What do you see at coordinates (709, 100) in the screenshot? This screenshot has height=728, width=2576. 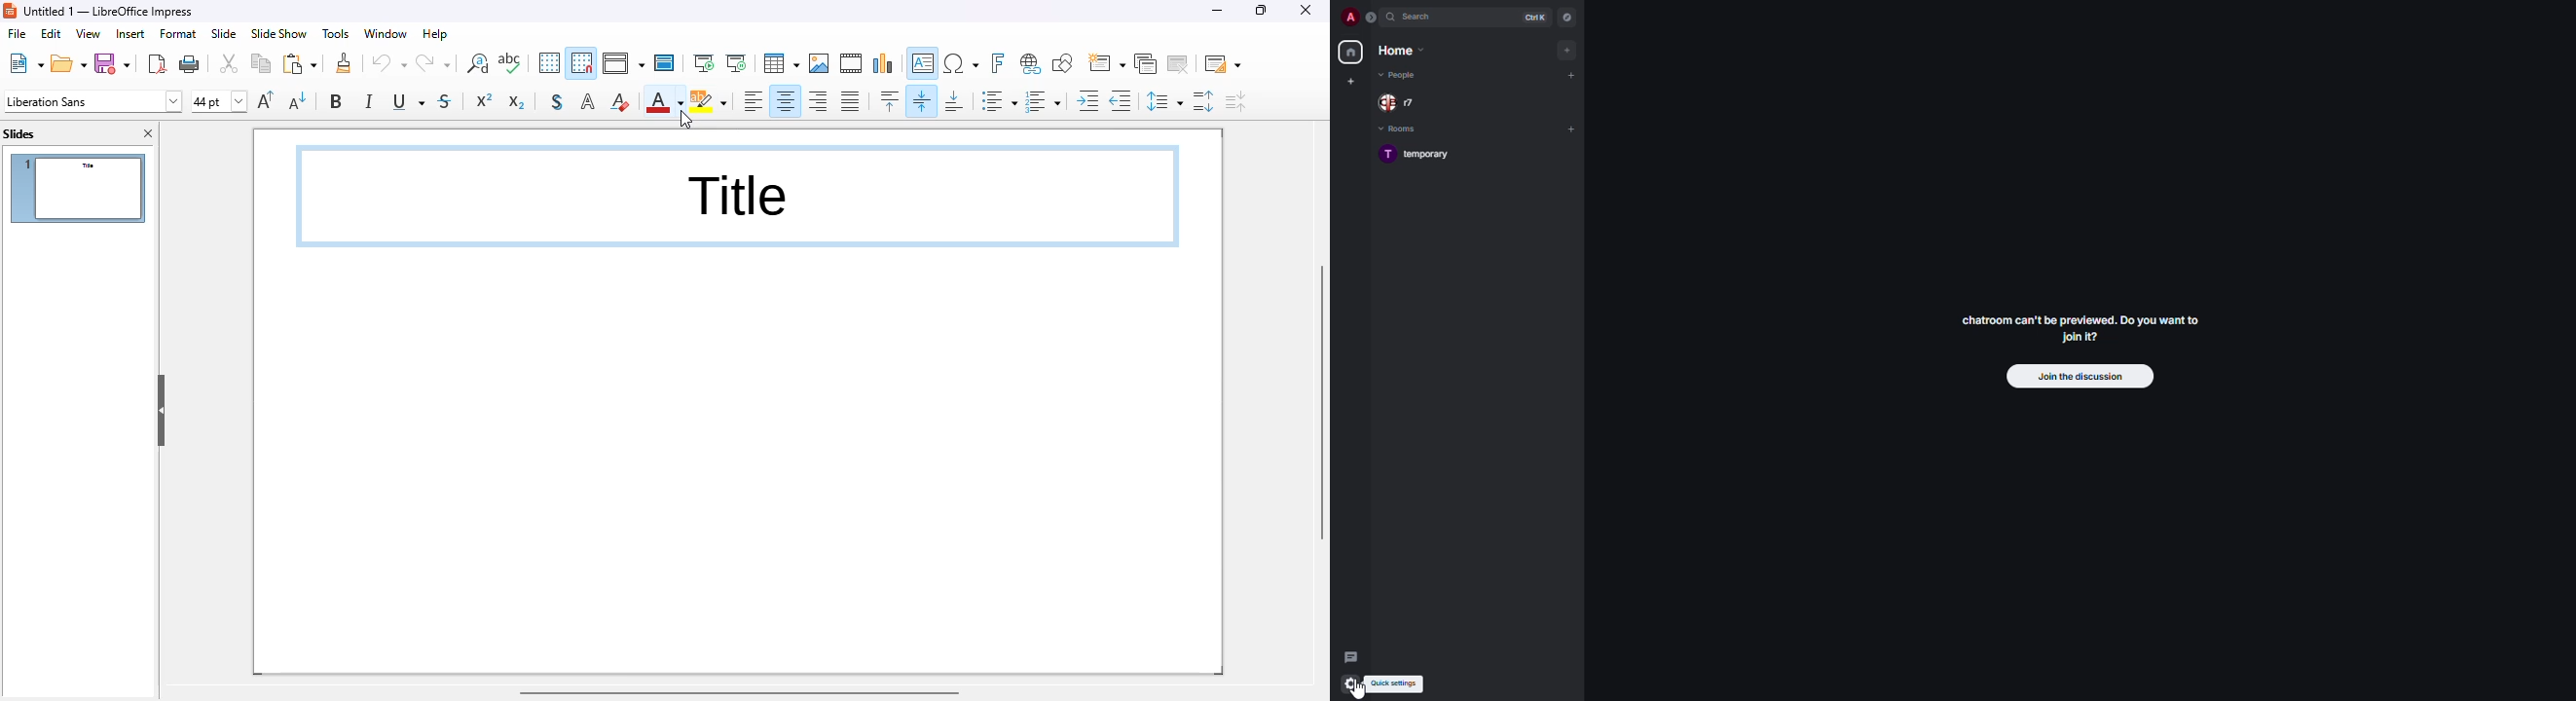 I see `character highlighting color` at bounding box center [709, 100].